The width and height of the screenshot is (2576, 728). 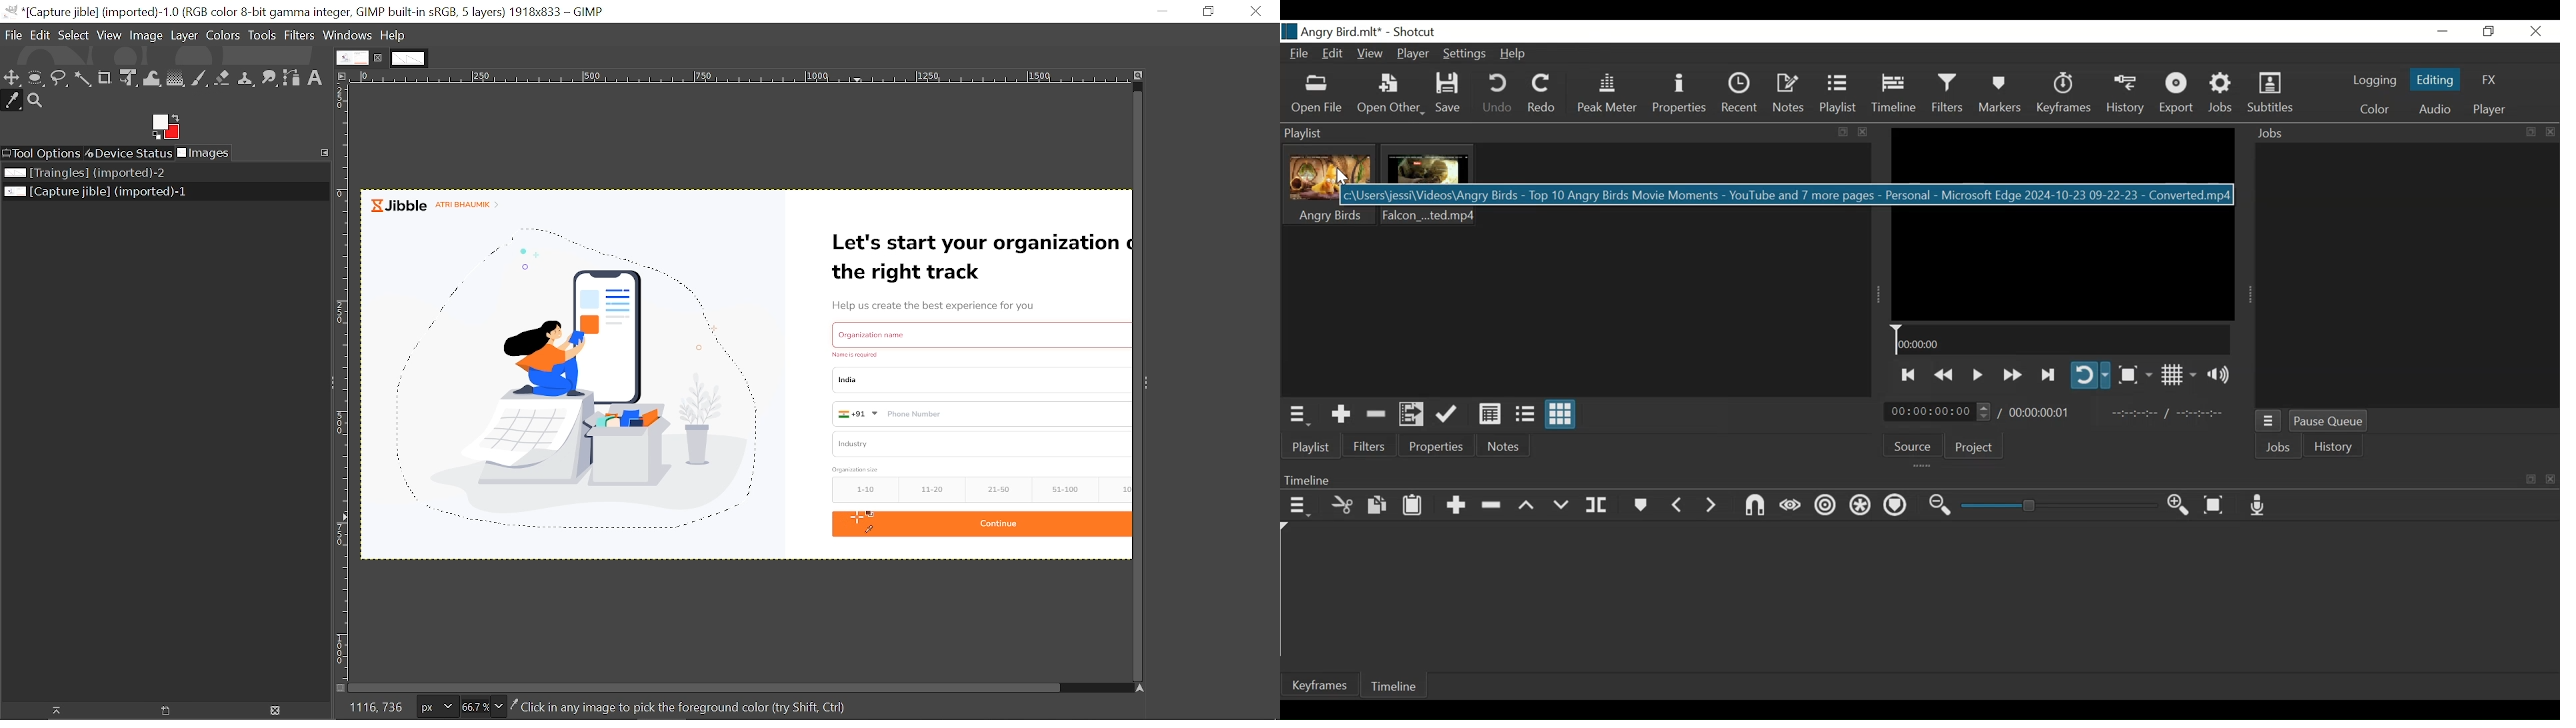 I want to click on Zoom timeline out, so click(x=1937, y=507).